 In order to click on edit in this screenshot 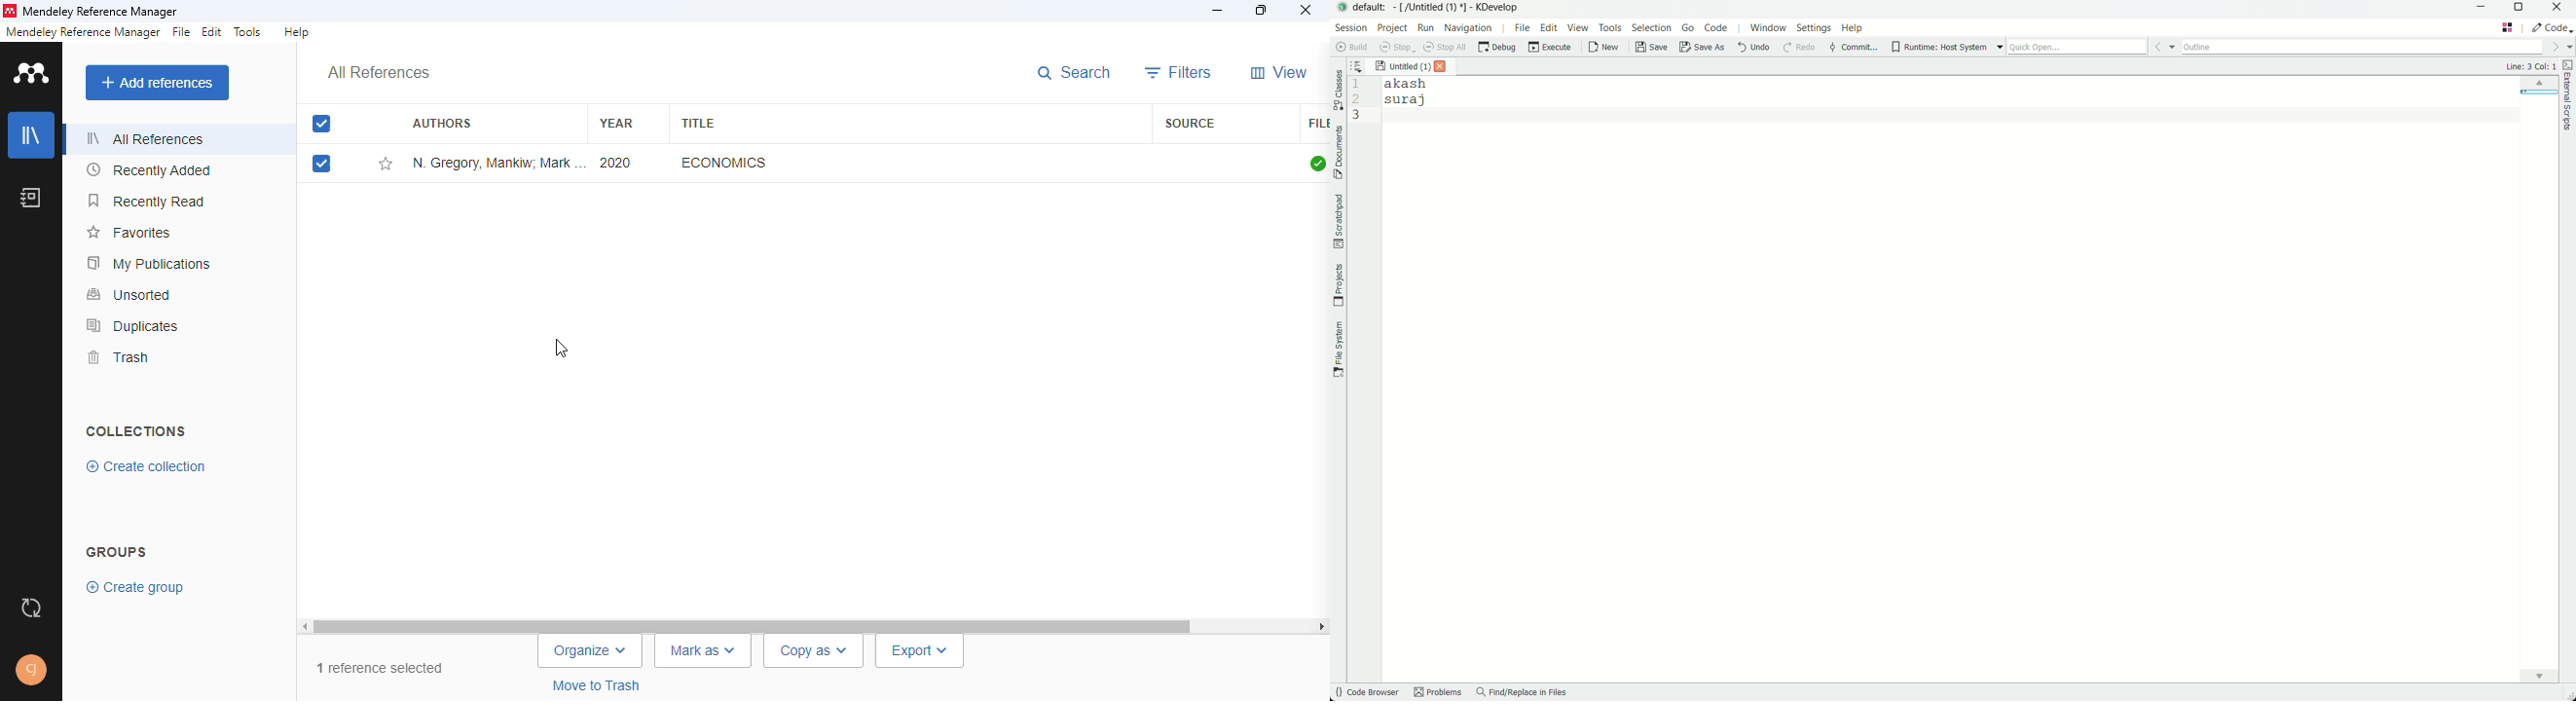, I will do `click(213, 32)`.